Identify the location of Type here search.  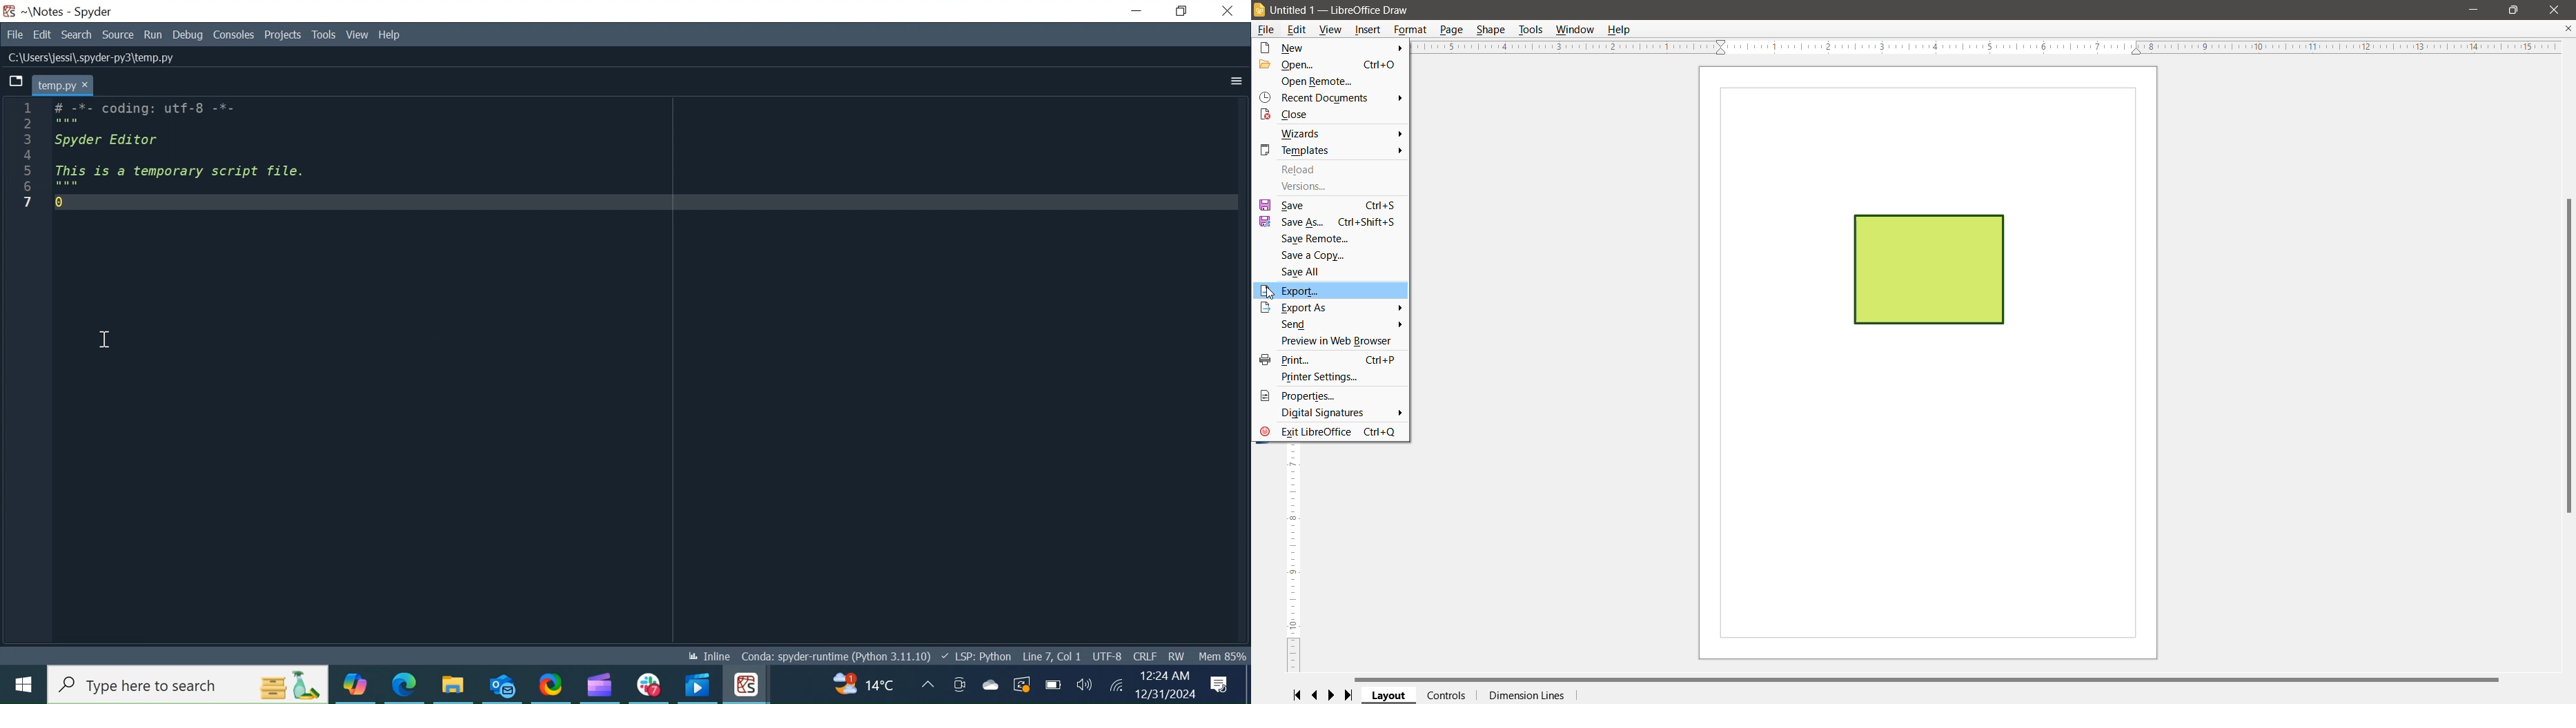
(189, 685).